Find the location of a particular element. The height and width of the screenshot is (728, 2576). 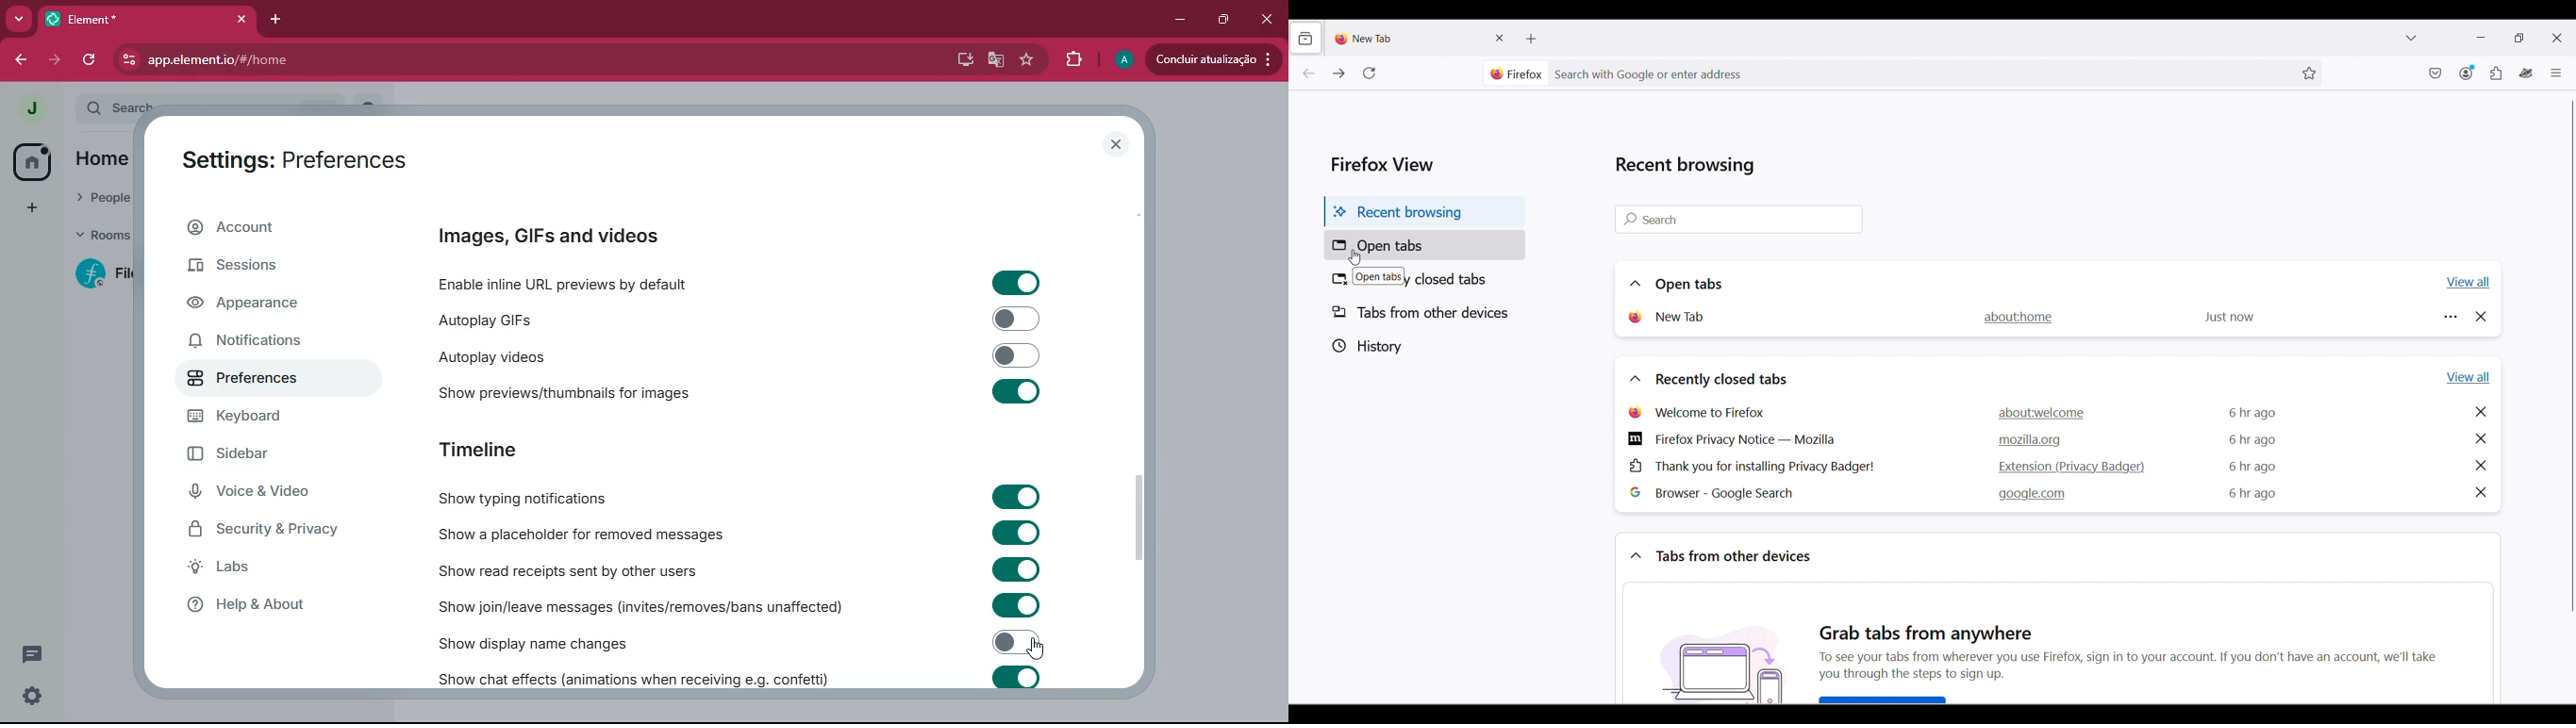

Last used time of New Tab is located at coordinates (2228, 318).